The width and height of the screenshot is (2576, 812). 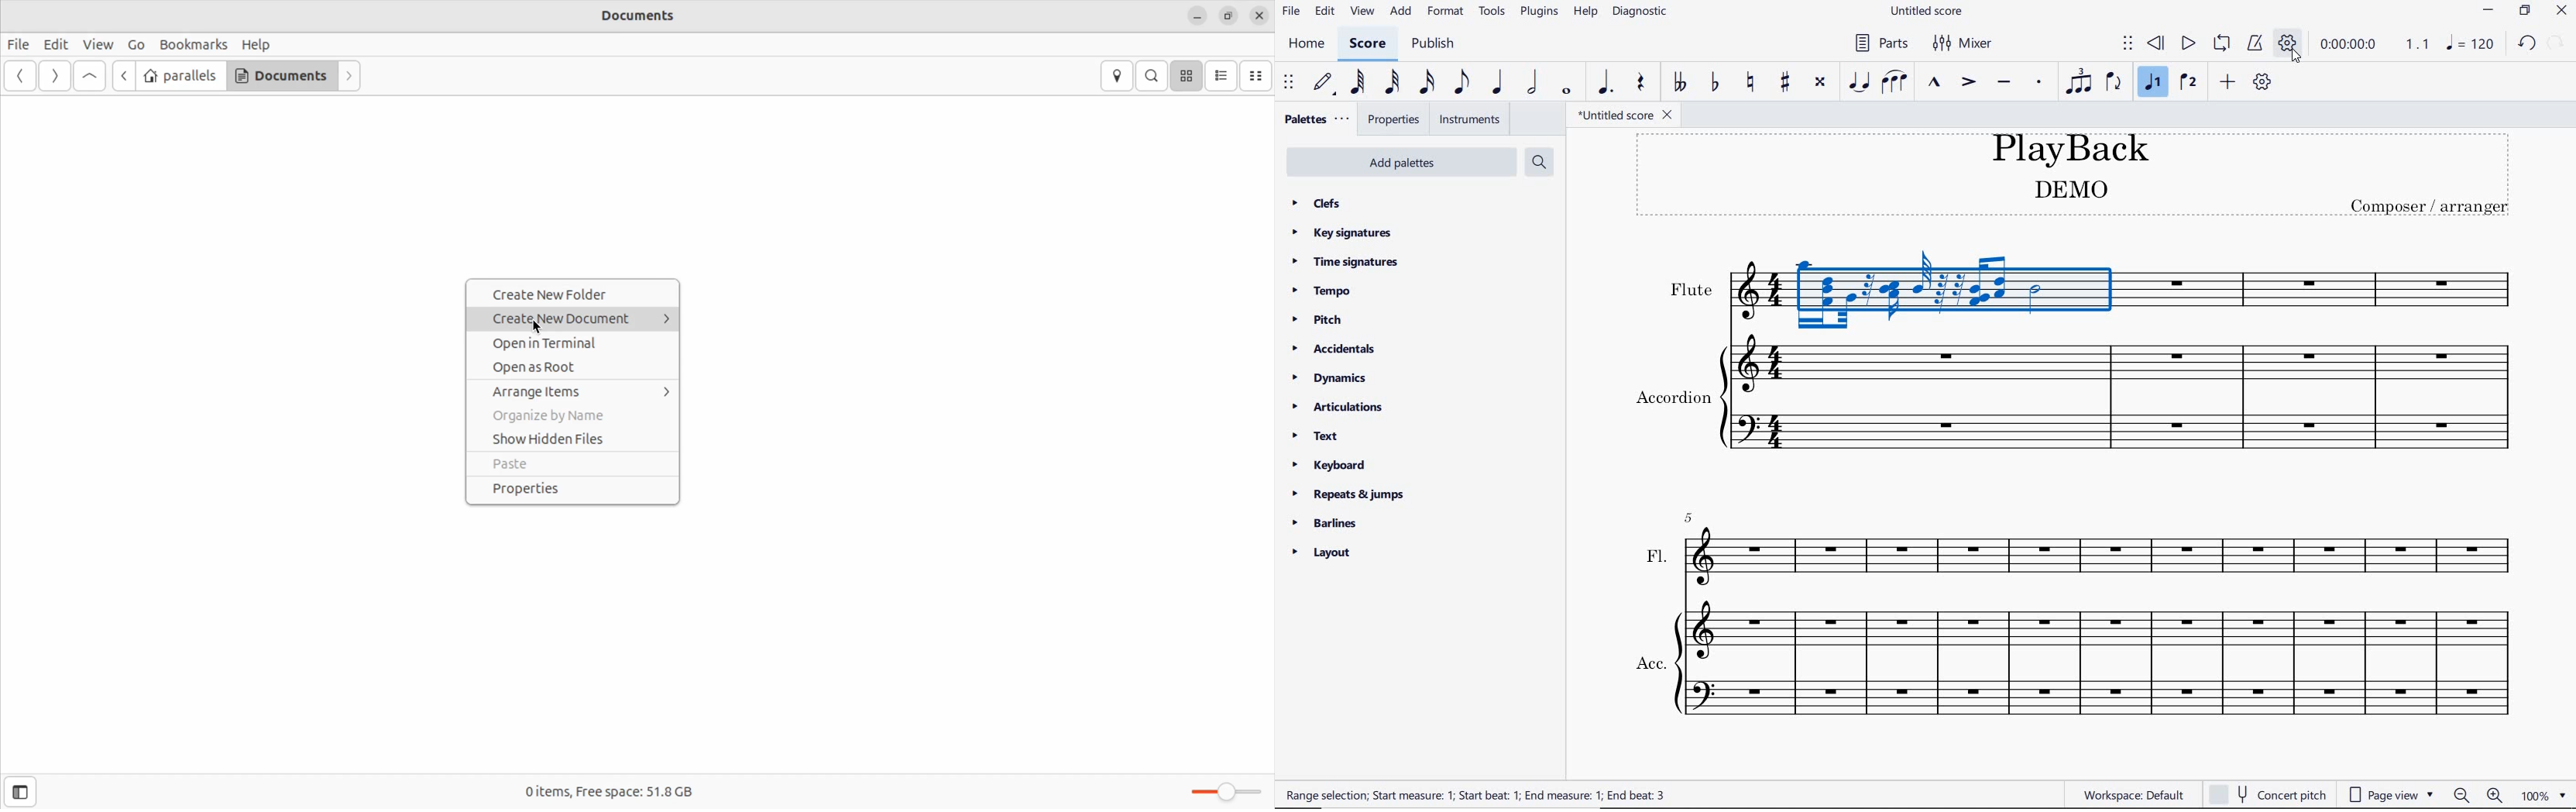 I want to click on edit, so click(x=1324, y=12).